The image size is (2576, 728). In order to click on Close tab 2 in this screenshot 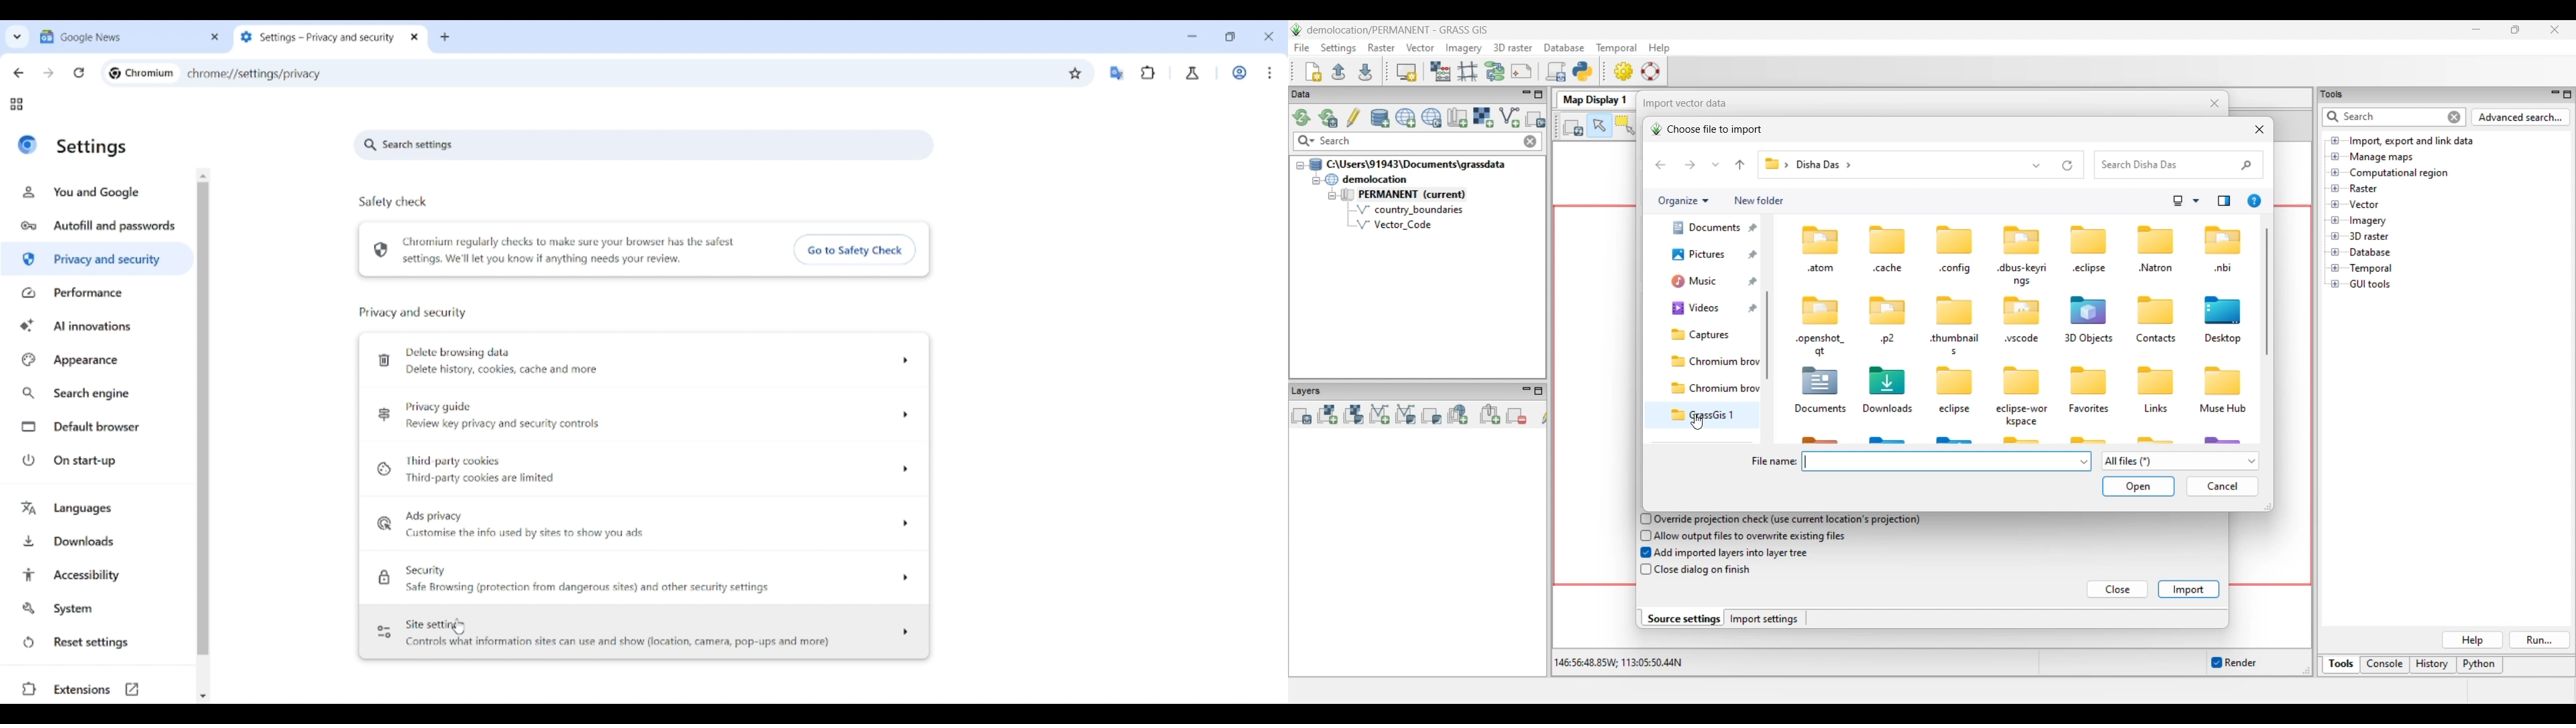, I will do `click(415, 37)`.